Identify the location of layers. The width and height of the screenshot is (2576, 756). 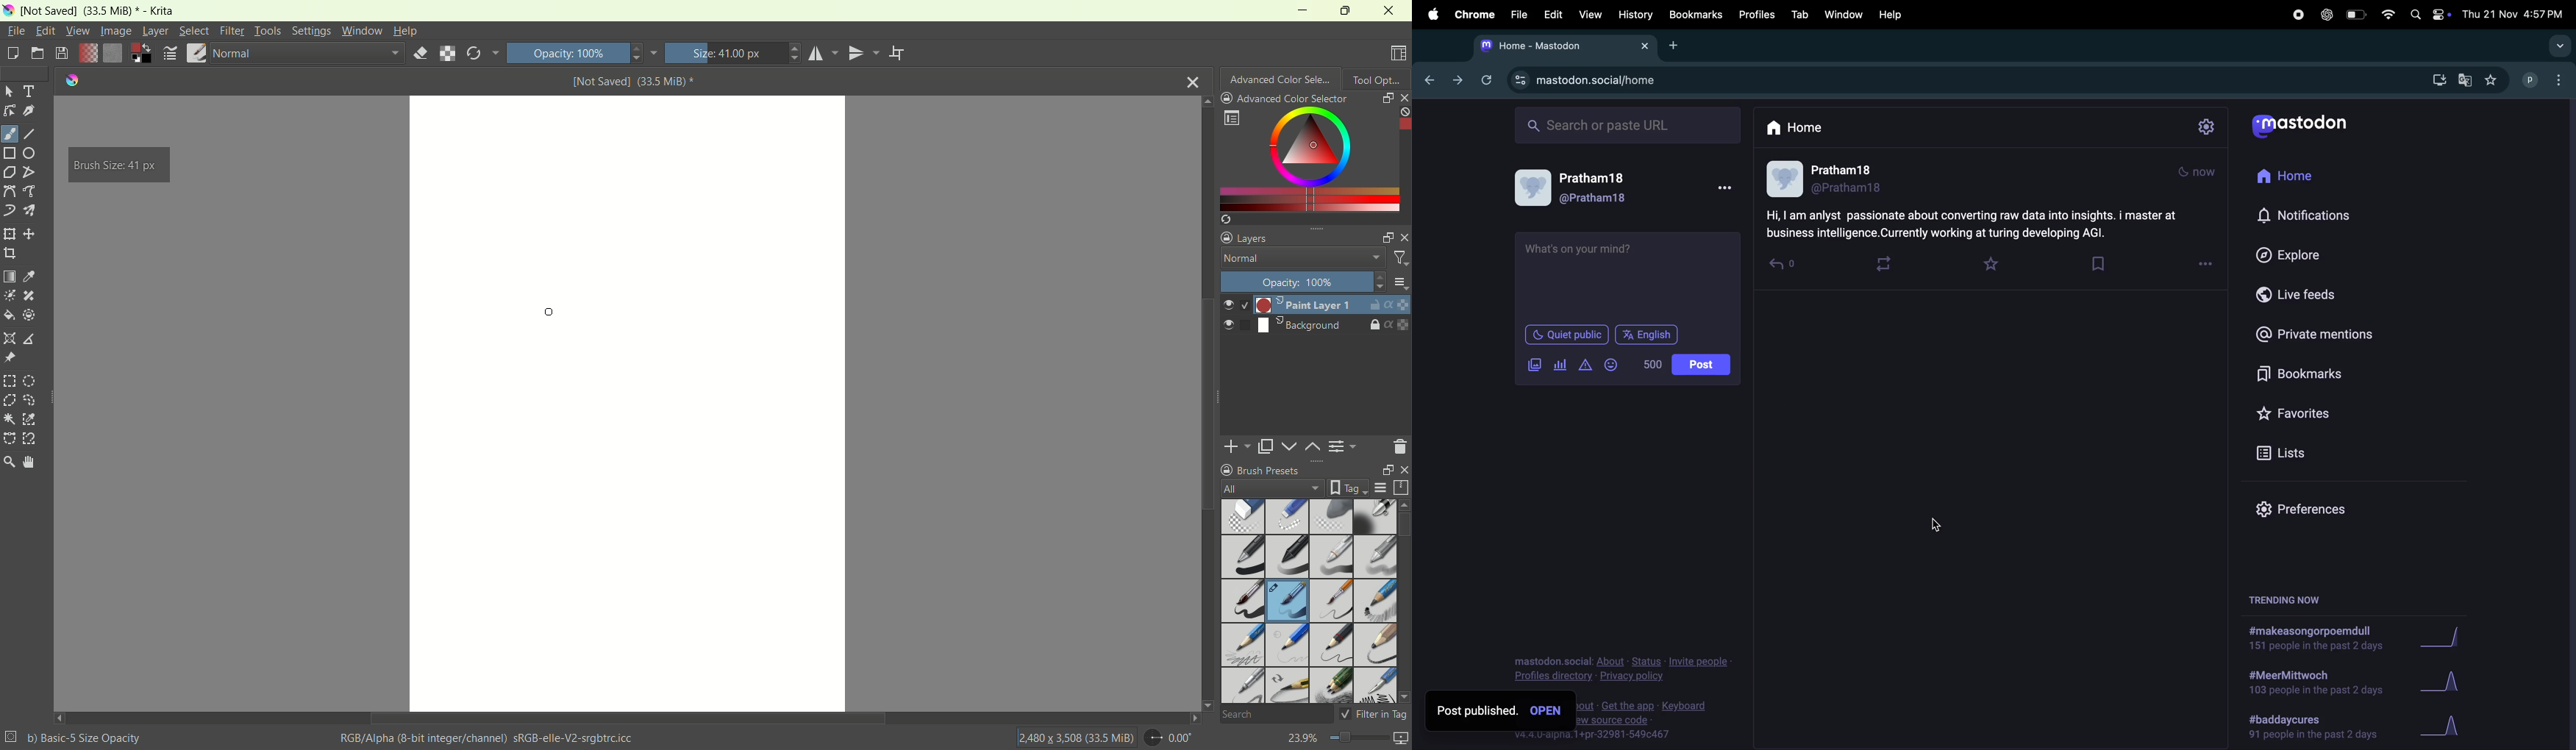
(1247, 237).